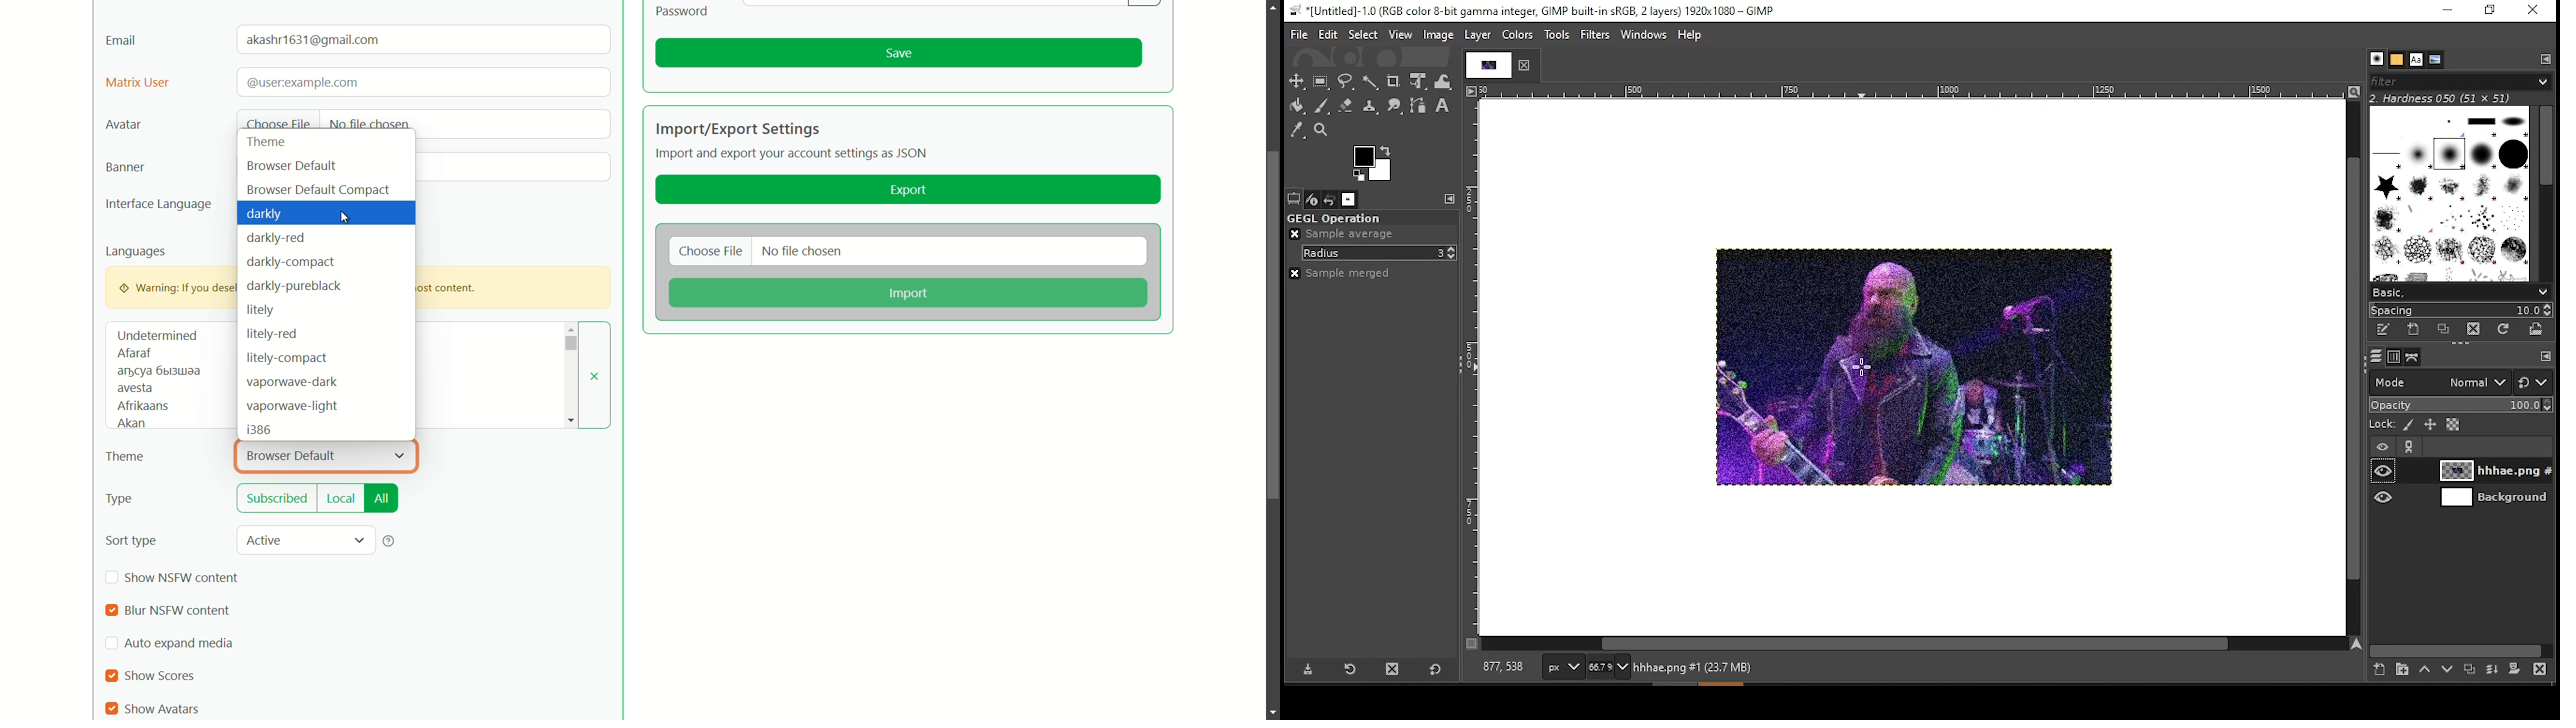 The height and width of the screenshot is (728, 2576). Describe the element at coordinates (2492, 497) in the screenshot. I see `layer ` at that location.